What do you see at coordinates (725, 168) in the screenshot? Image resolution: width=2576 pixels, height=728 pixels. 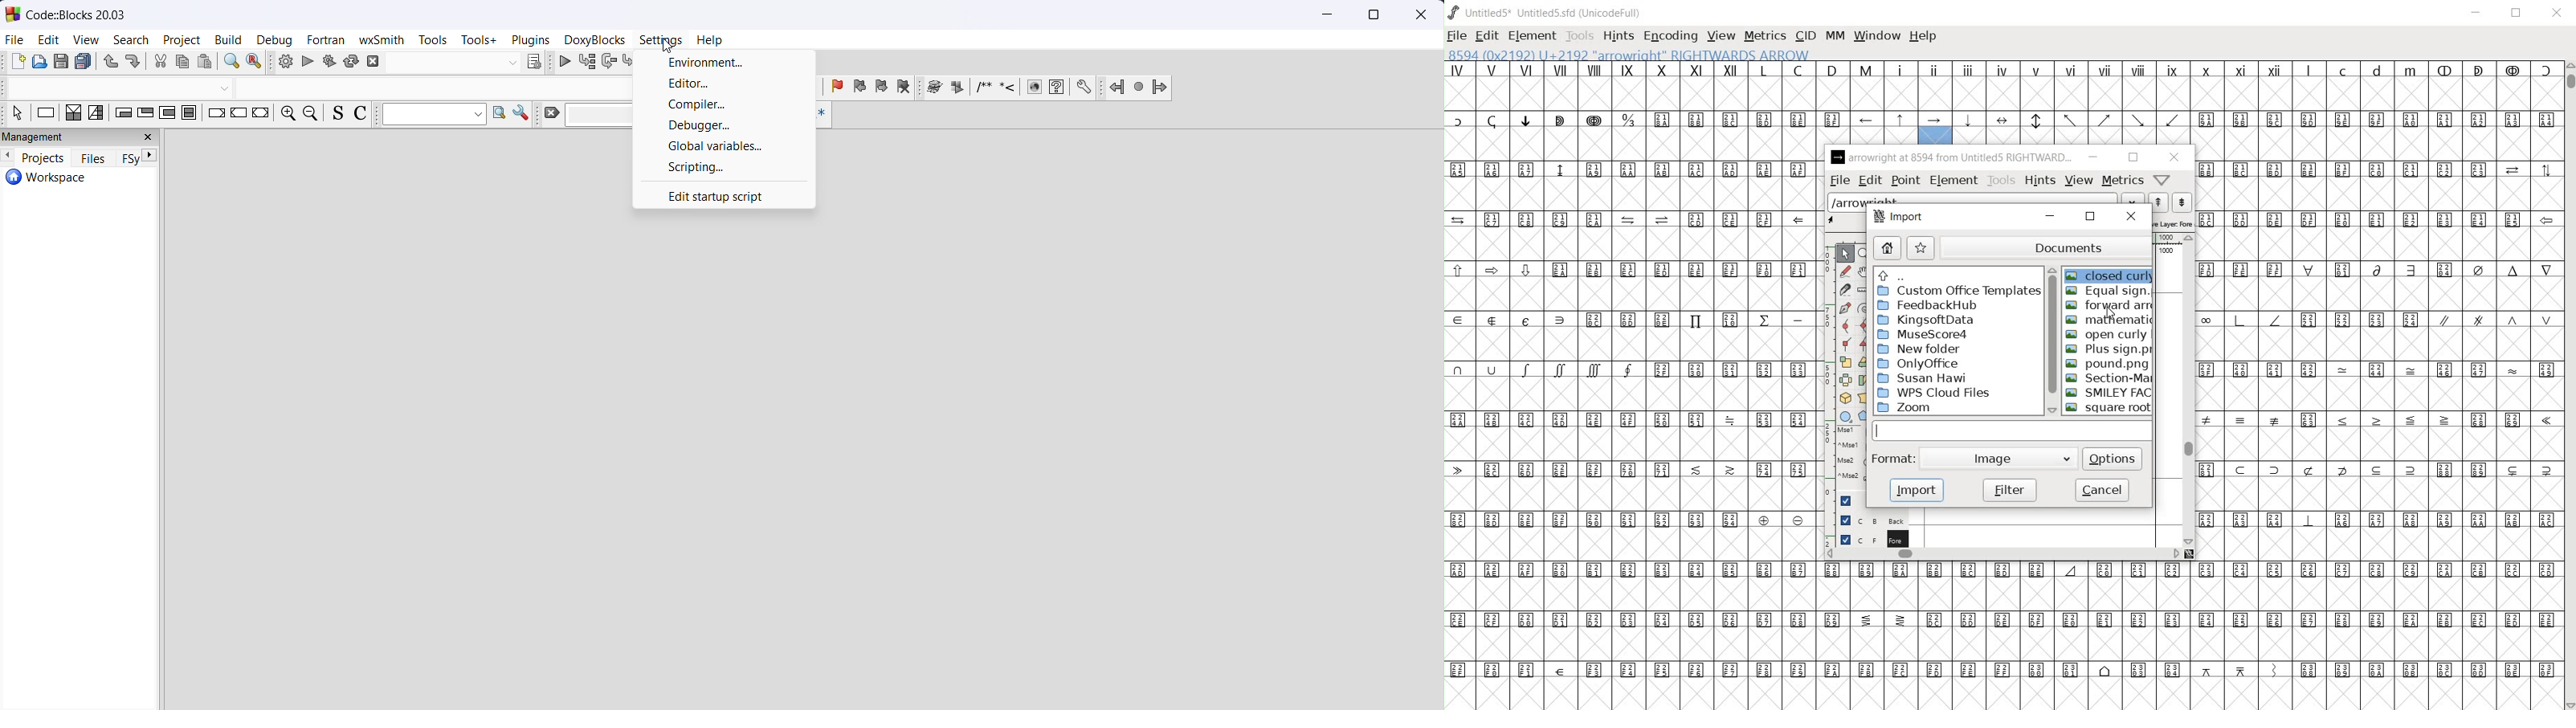 I see `scripting` at bounding box center [725, 168].